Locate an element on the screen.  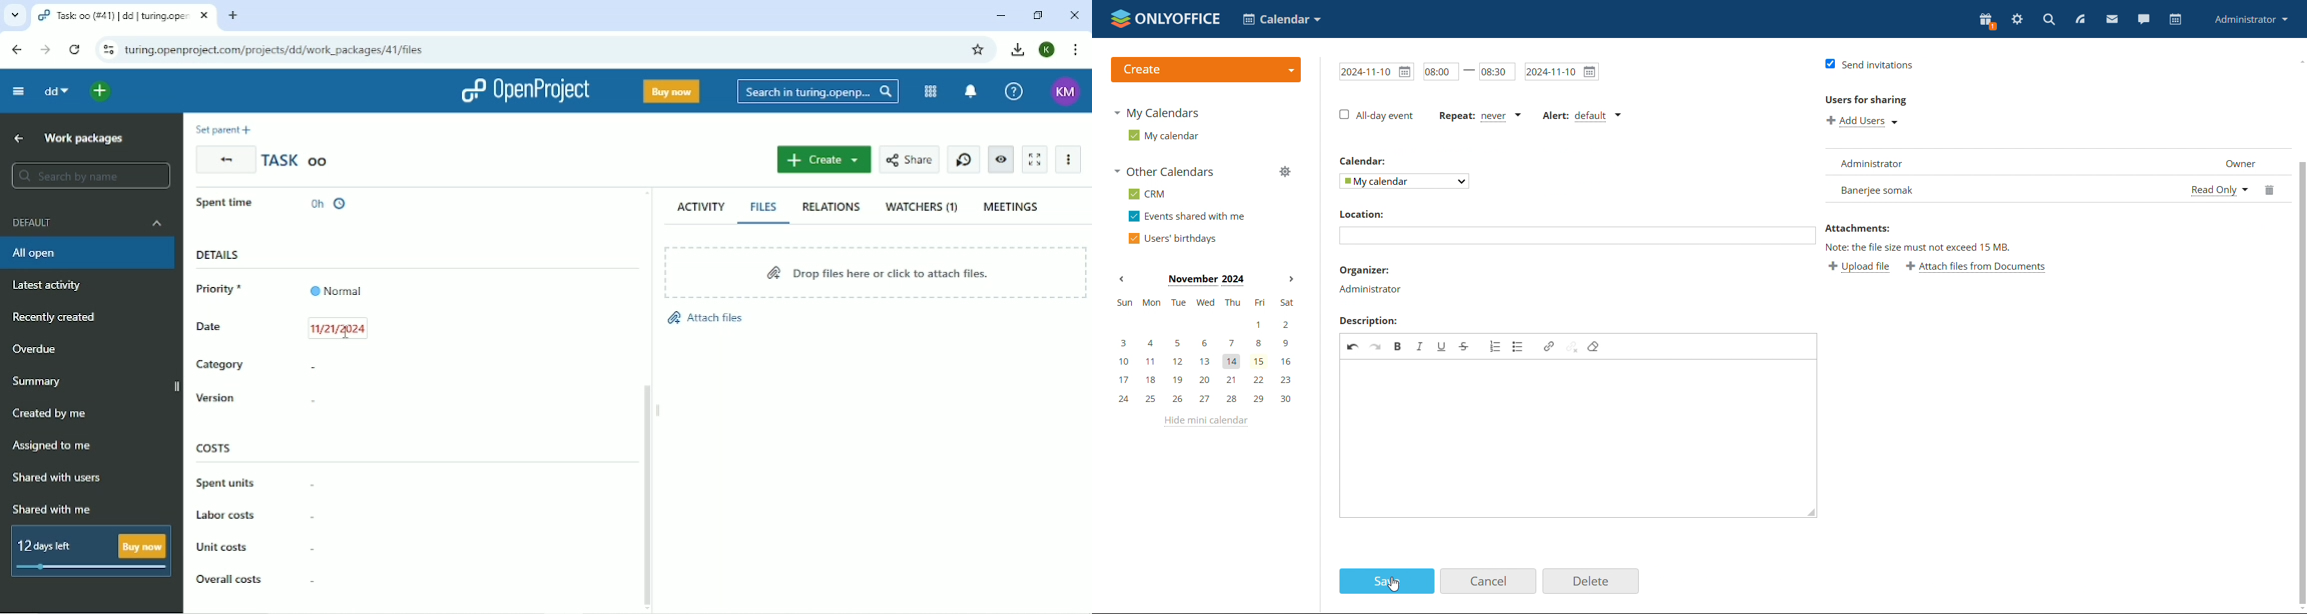
mini calendar is located at coordinates (1205, 352).